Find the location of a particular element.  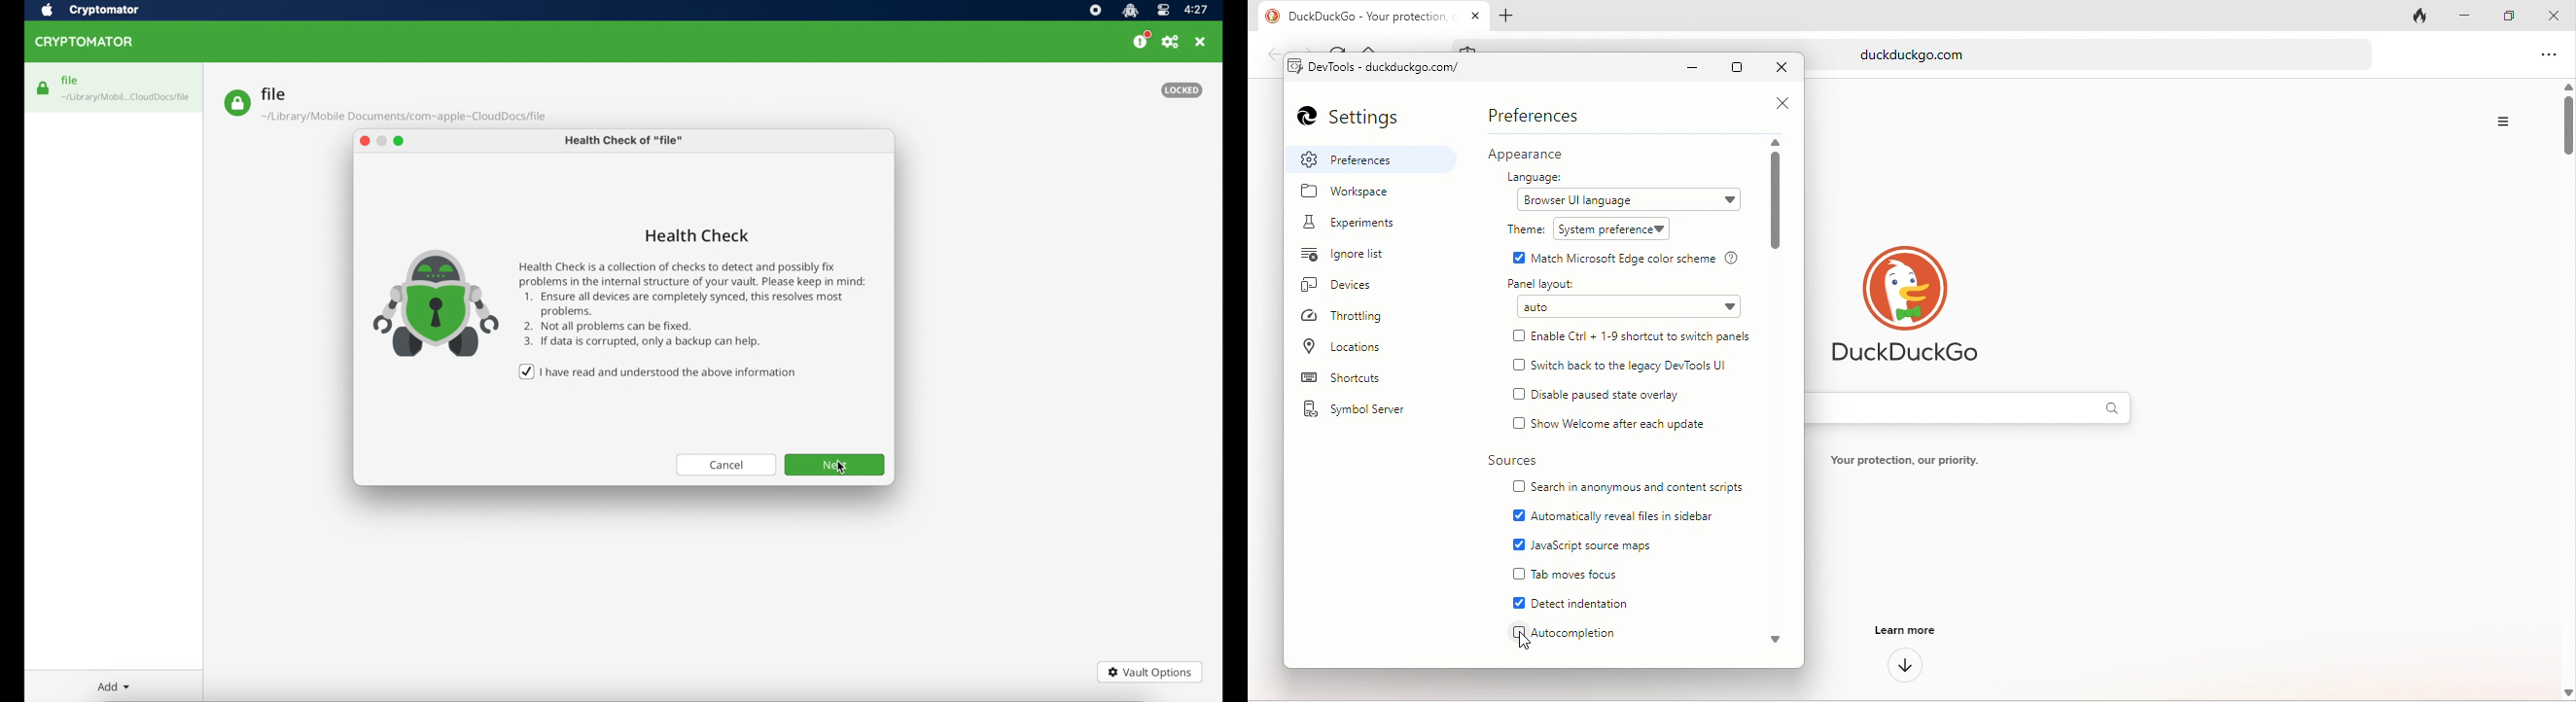

disable paused state overlay is located at coordinates (1626, 395).